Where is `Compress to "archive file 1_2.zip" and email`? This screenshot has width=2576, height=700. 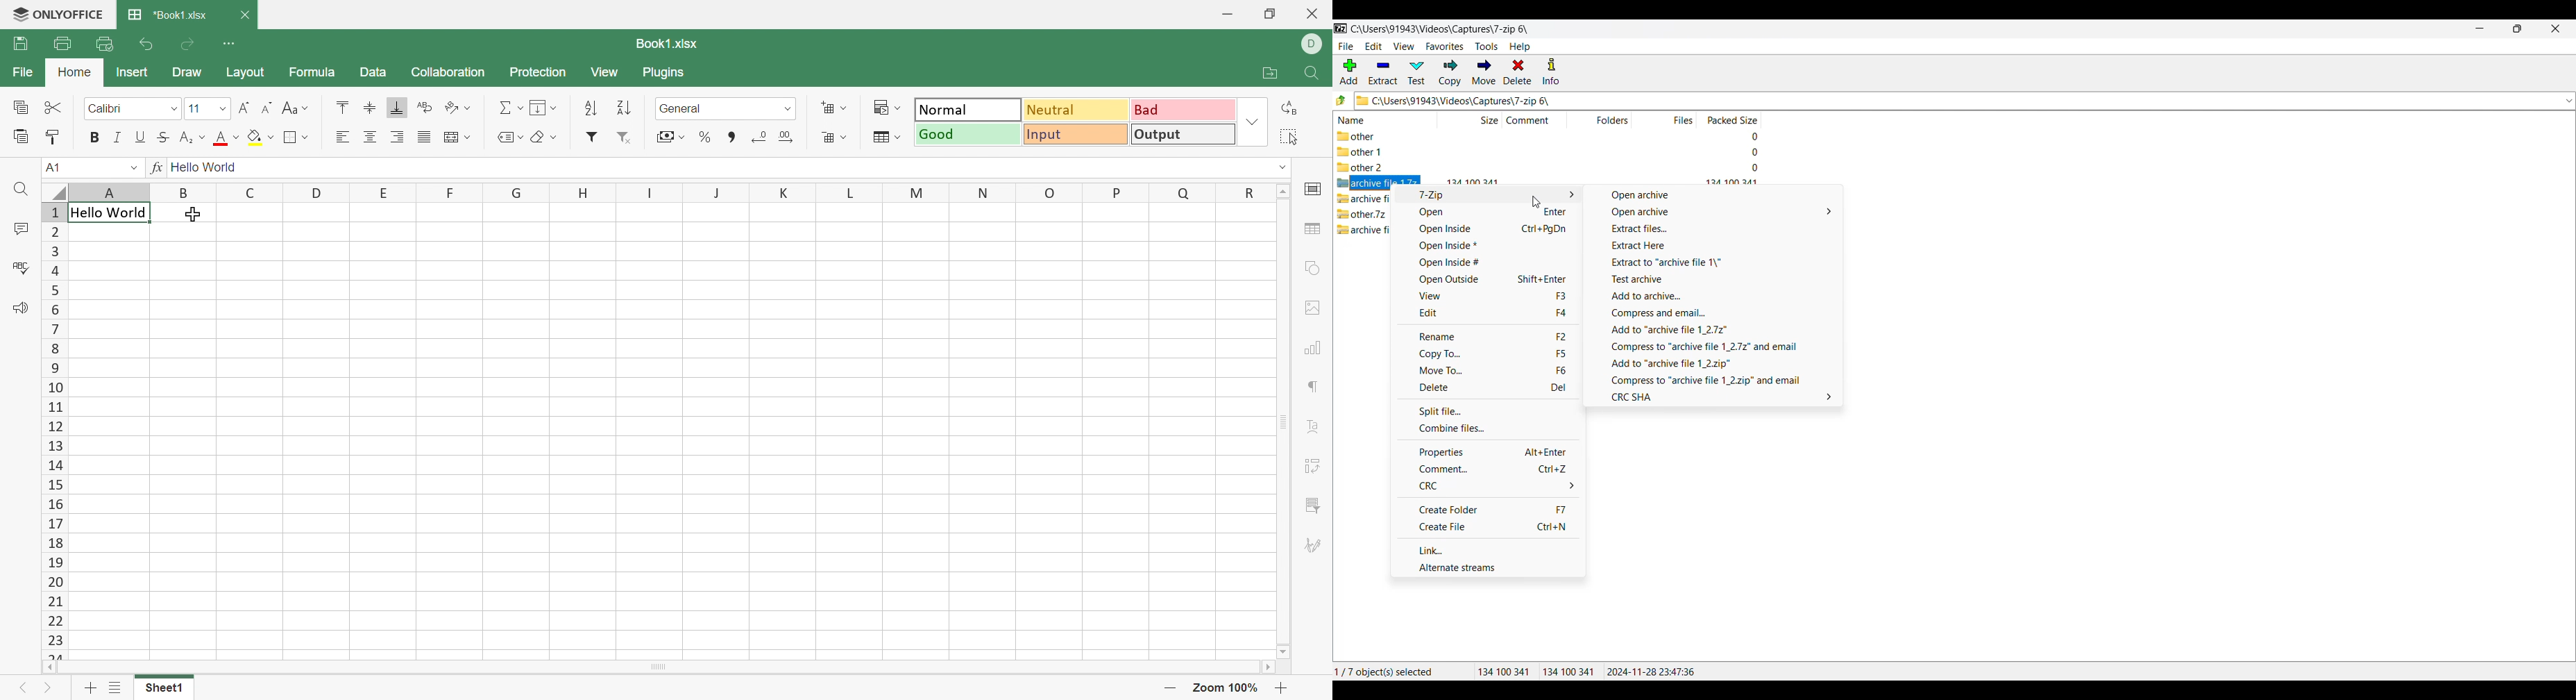 Compress to "archive file 1_2.zip" and email is located at coordinates (1717, 380).